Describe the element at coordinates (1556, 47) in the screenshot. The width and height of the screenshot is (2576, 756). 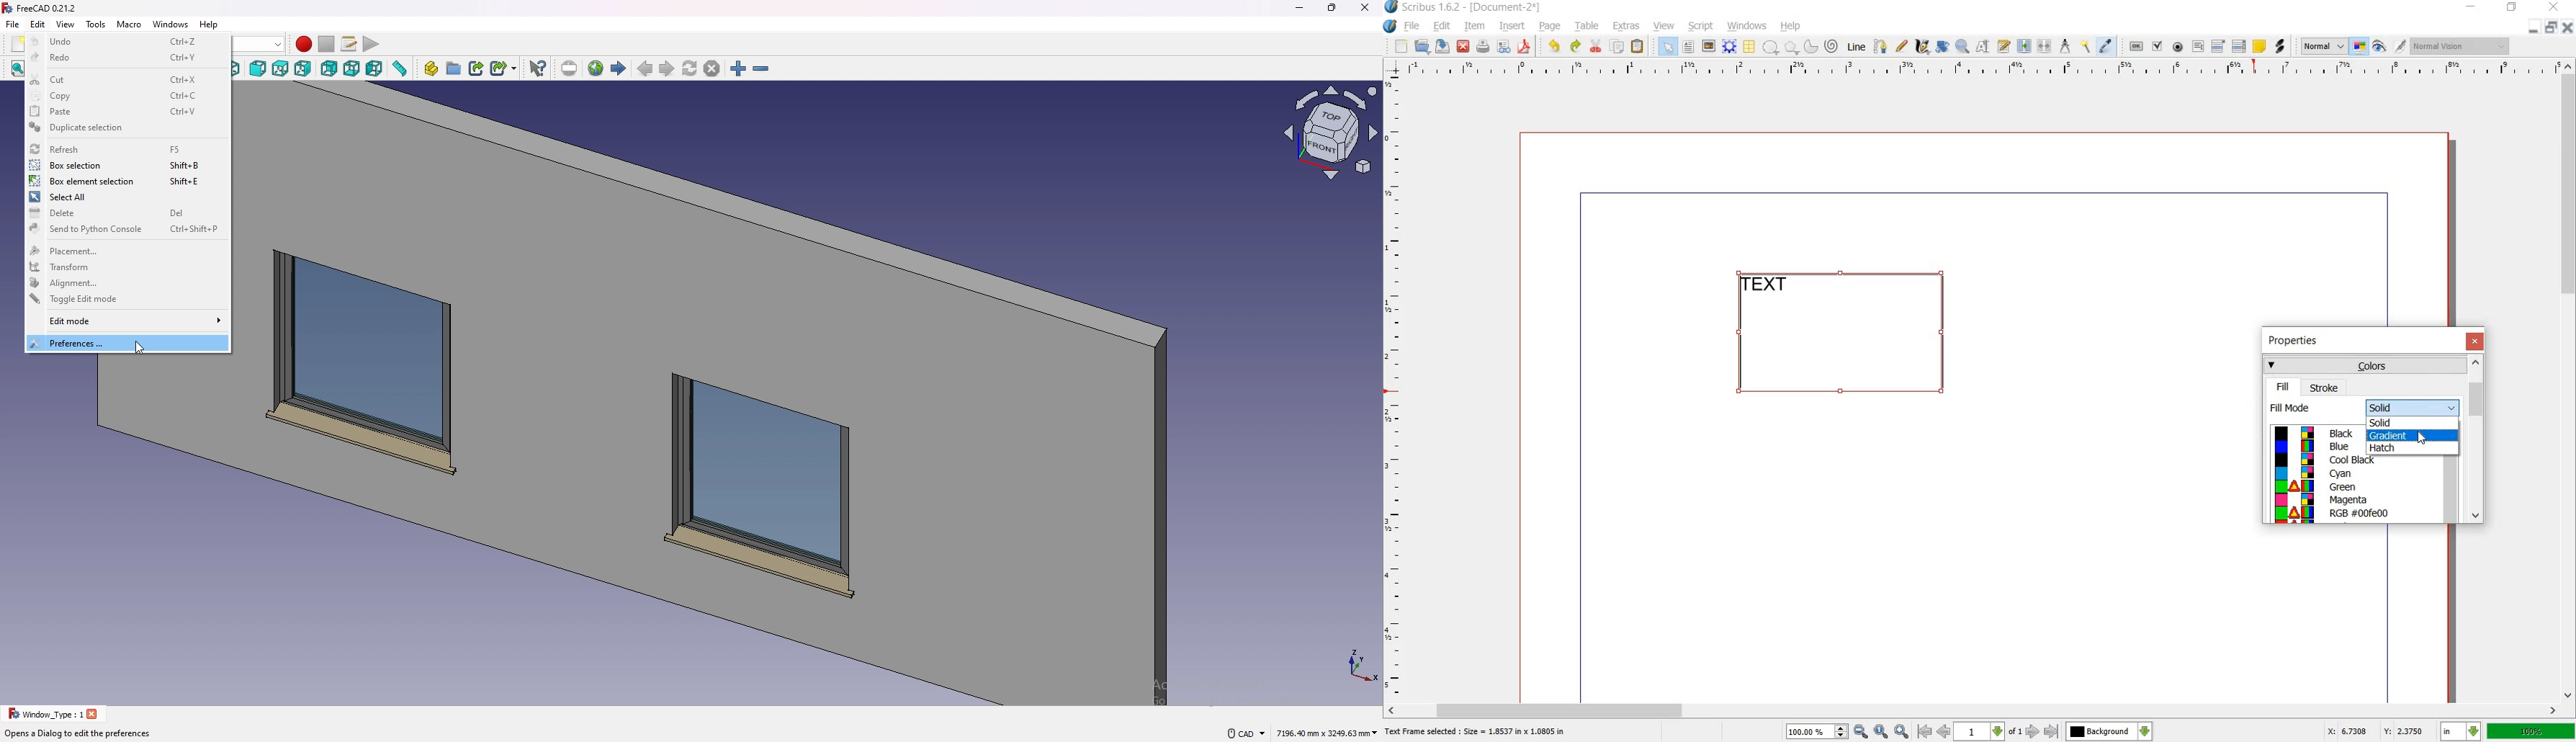
I see `undo` at that location.